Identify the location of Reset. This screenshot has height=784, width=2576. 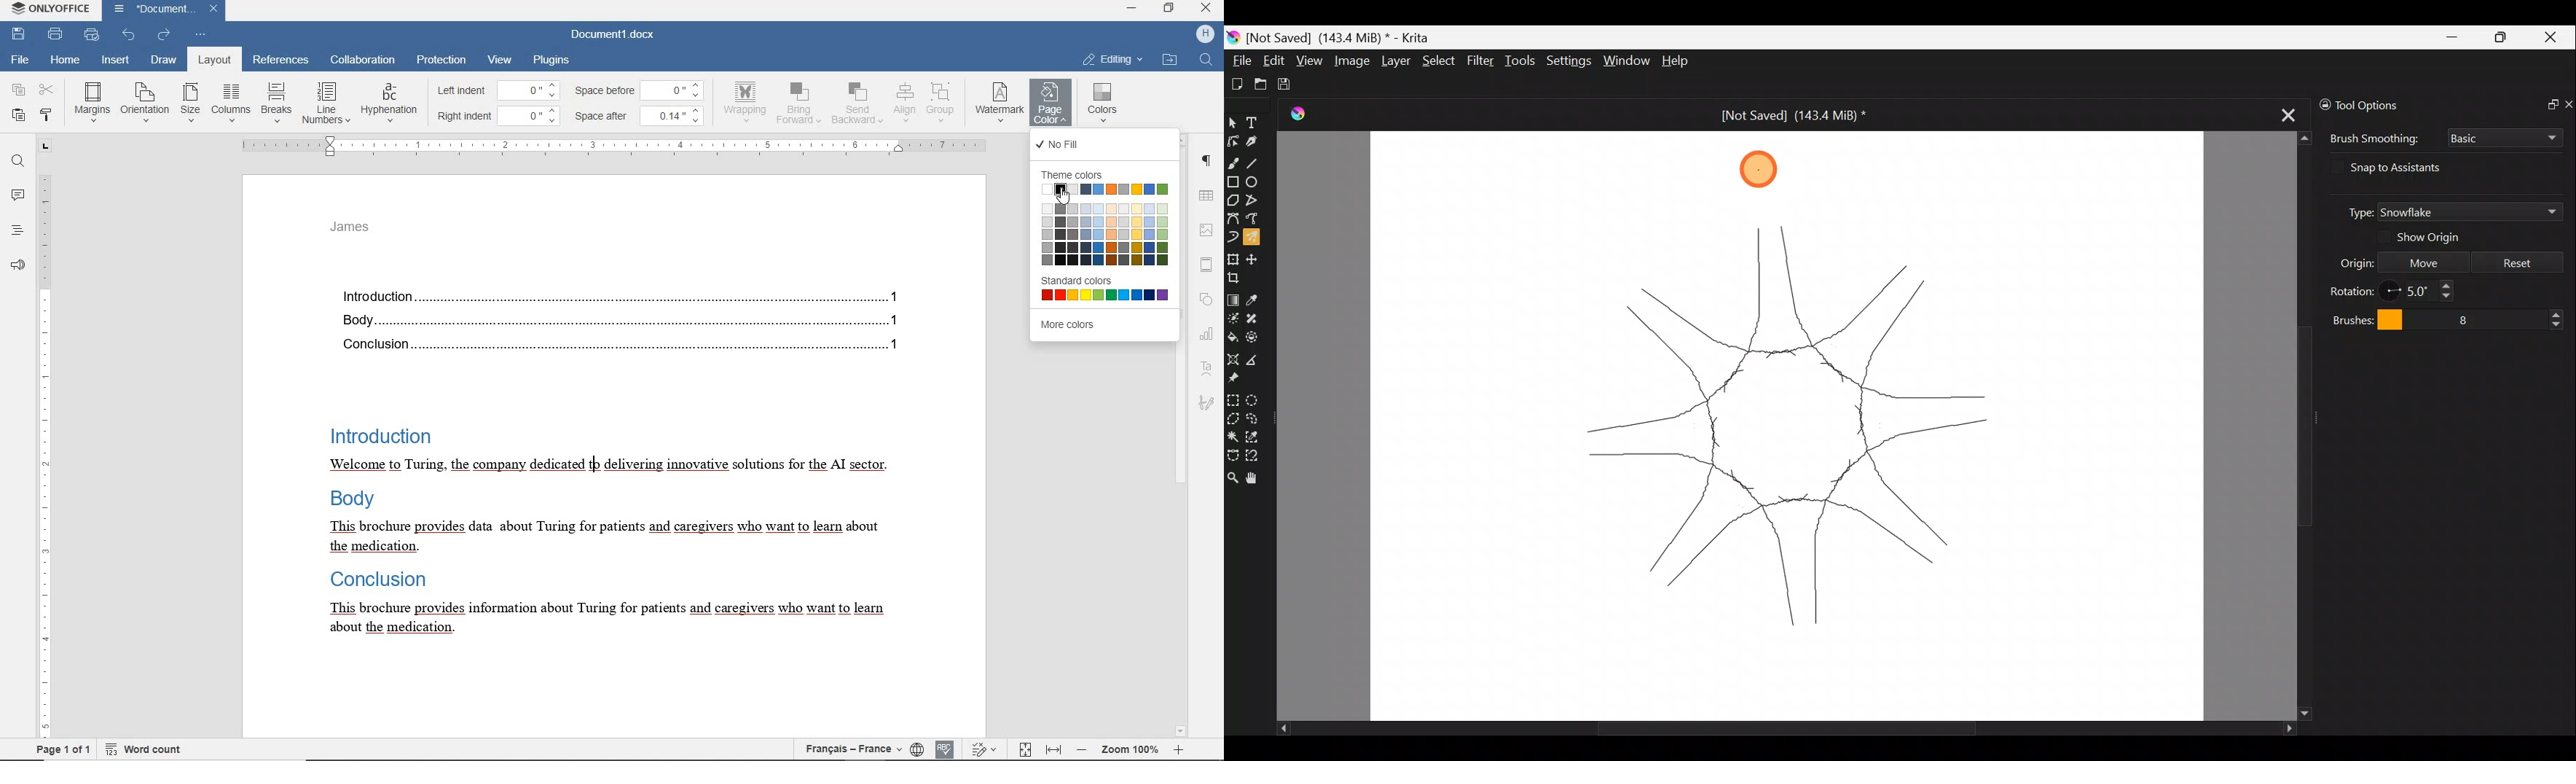
(2518, 261).